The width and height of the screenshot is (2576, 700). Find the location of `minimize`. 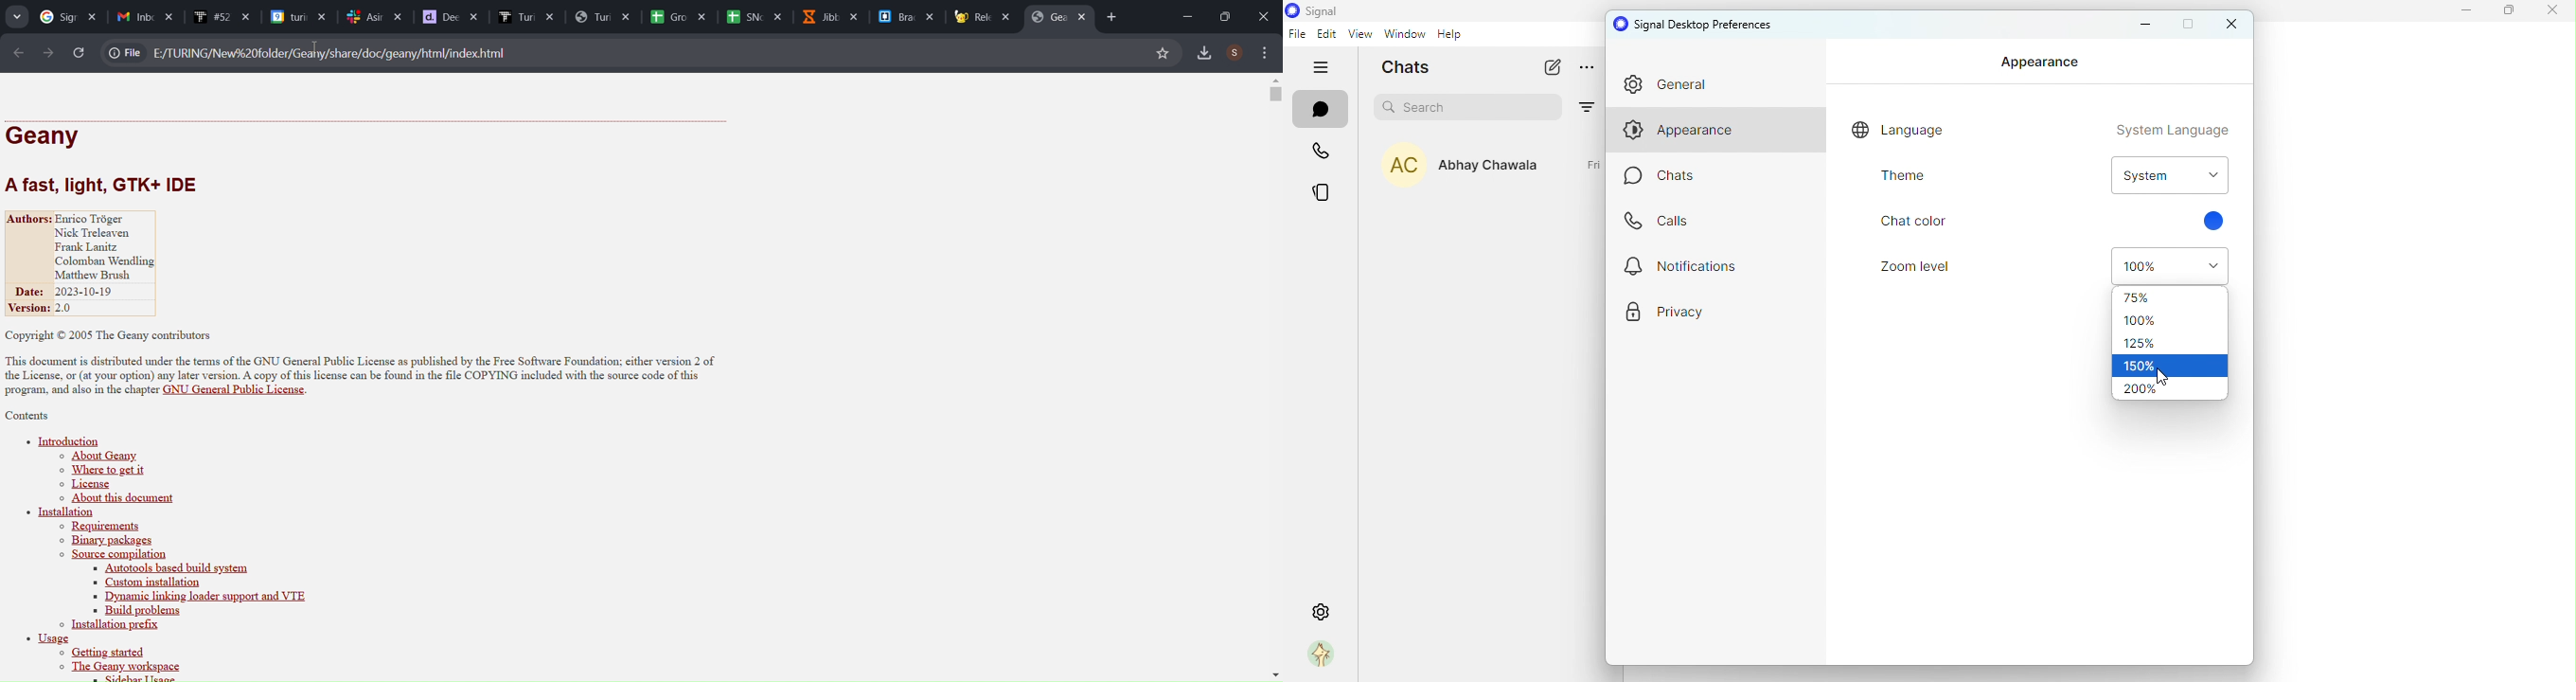

minimize is located at coordinates (2147, 25).